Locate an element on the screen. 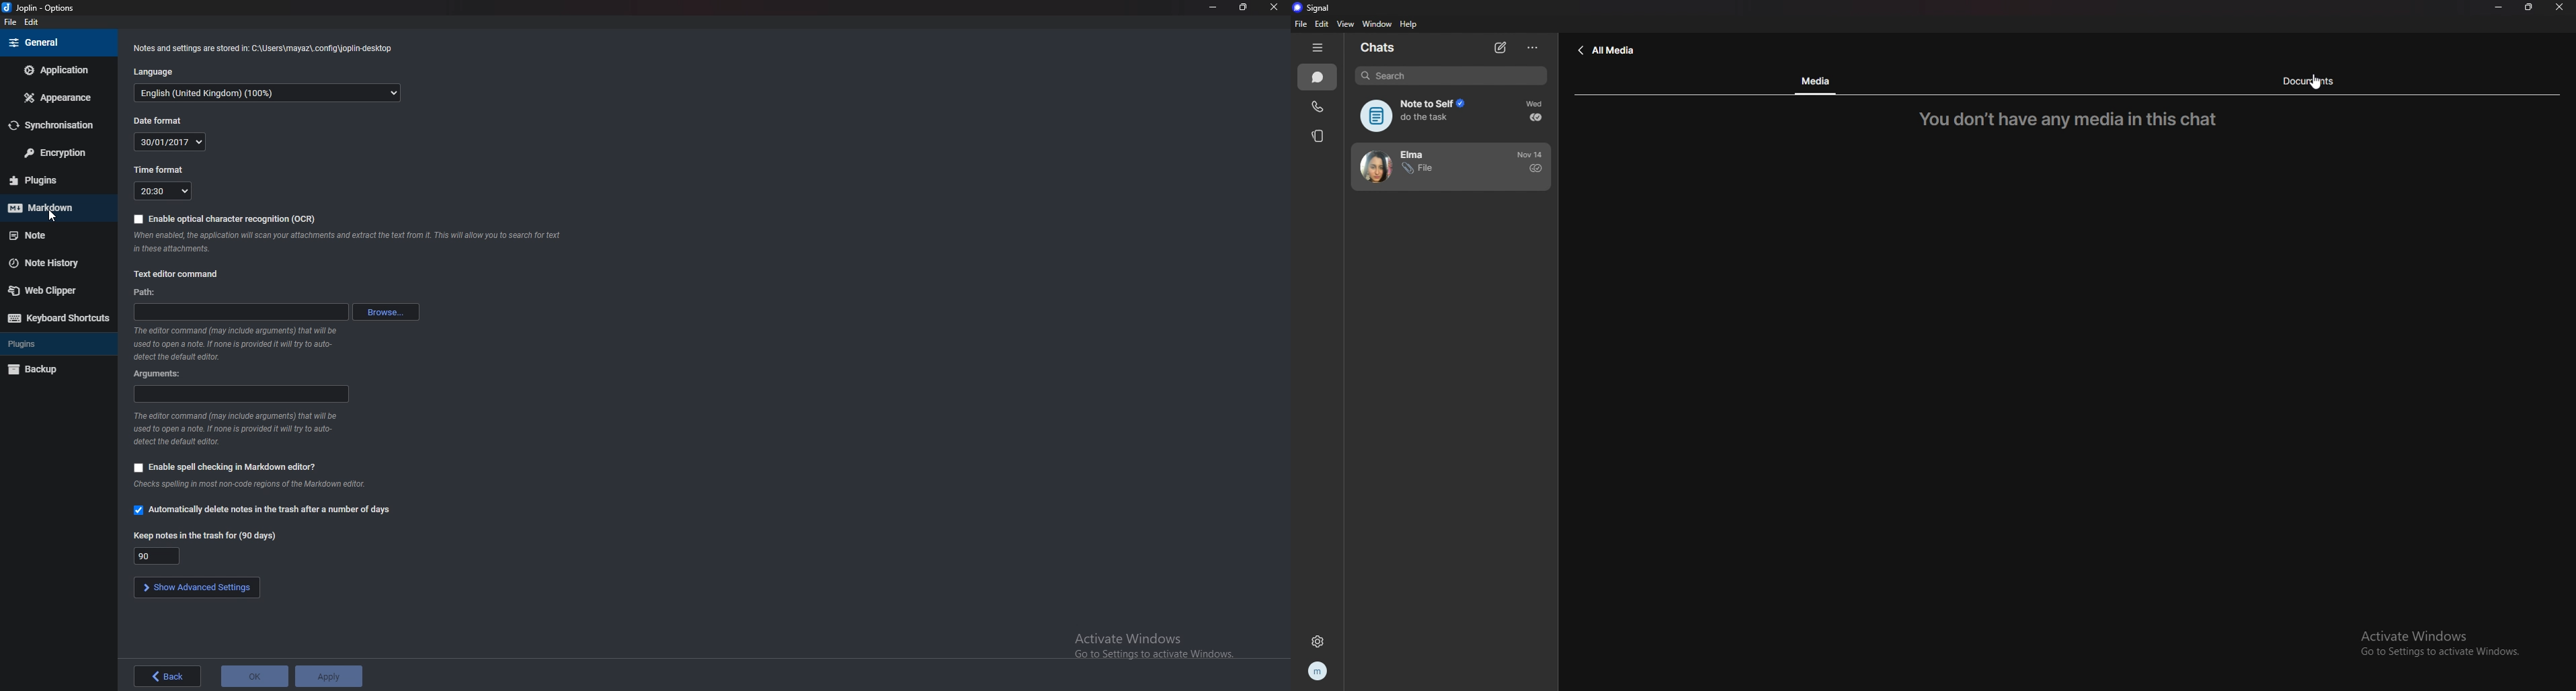 The image size is (2576, 700). edit is located at coordinates (33, 22).